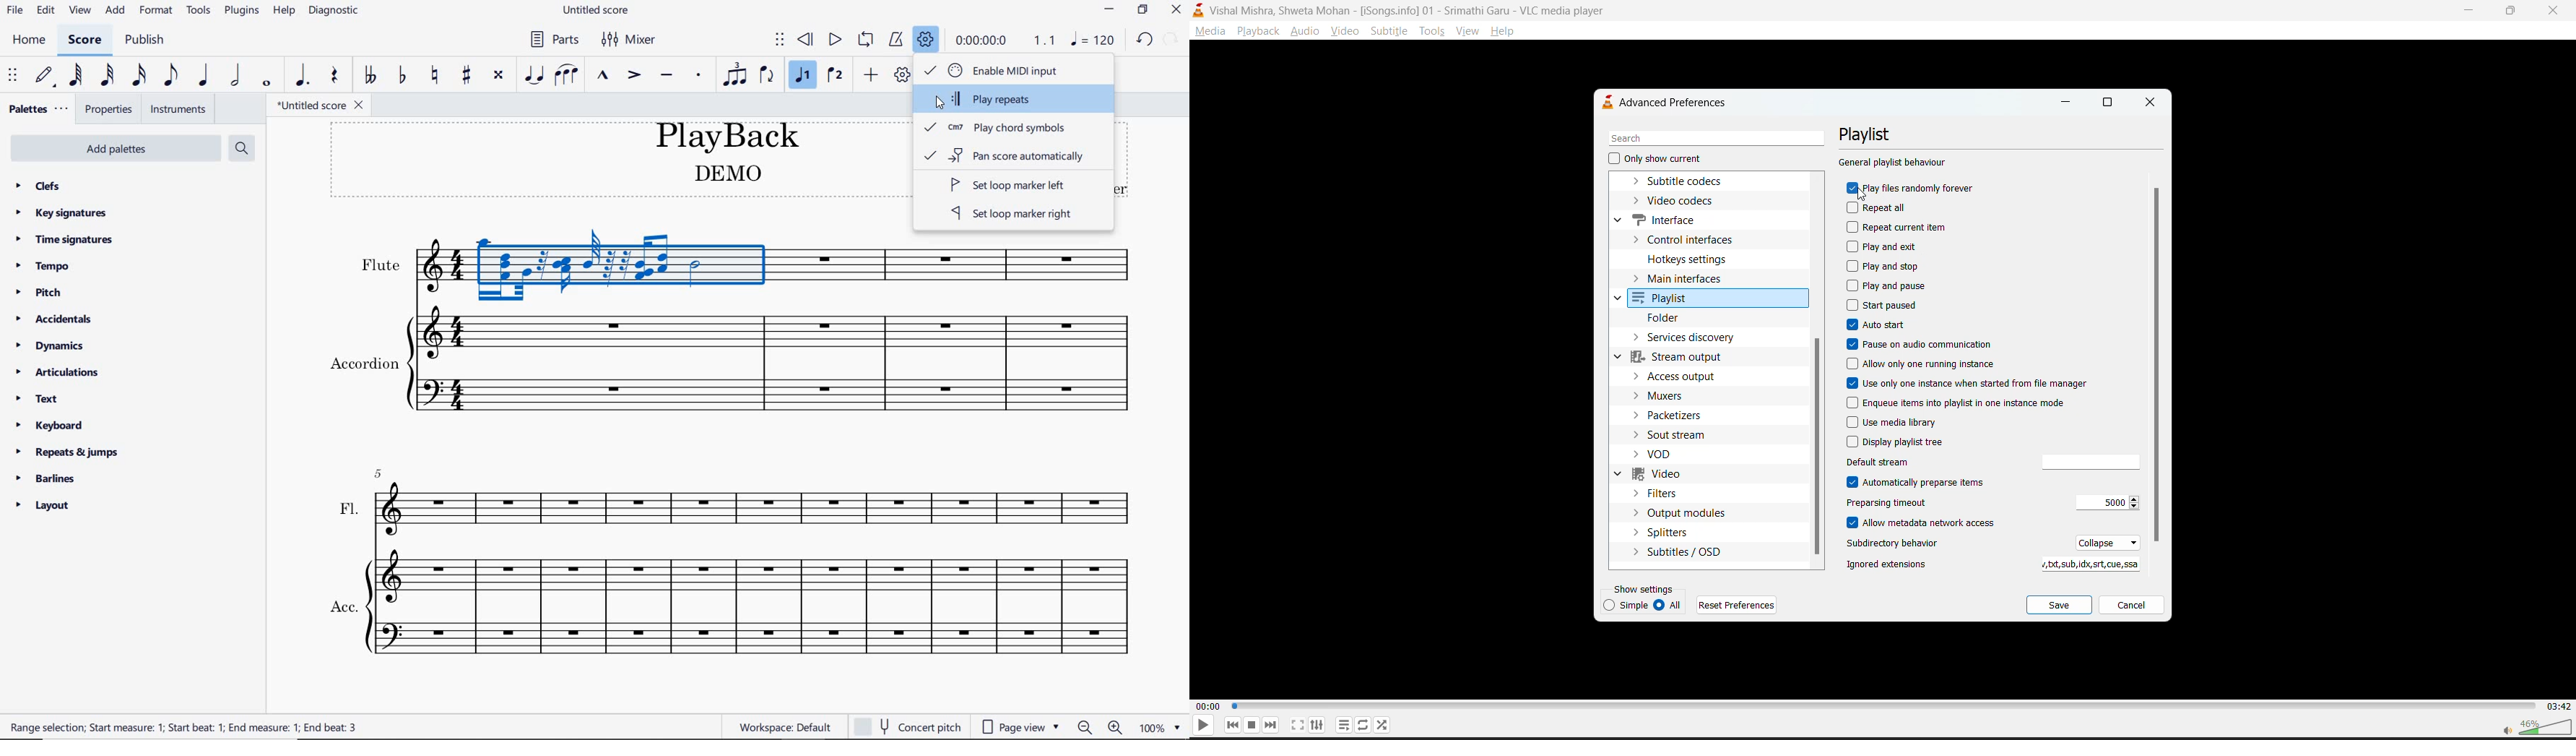 The height and width of the screenshot is (756, 2576). I want to click on vod, so click(1662, 455).